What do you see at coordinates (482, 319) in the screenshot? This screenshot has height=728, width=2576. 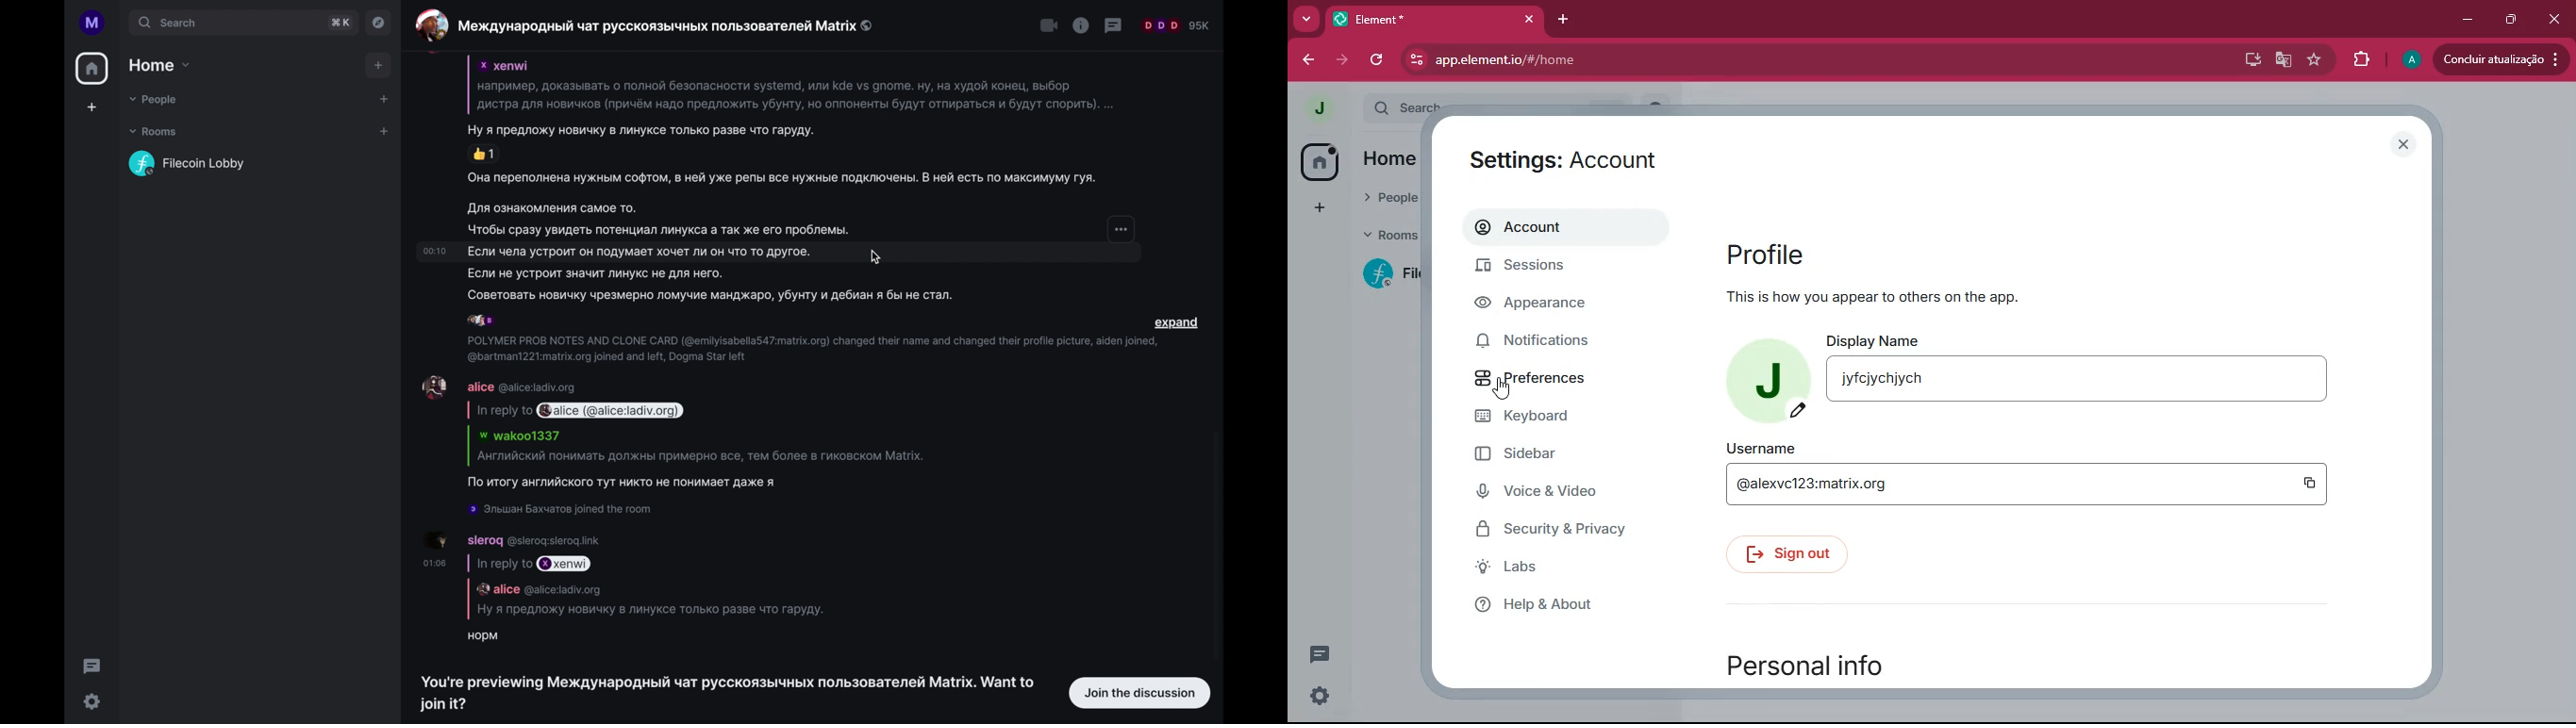 I see `participants` at bounding box center [482, 319].